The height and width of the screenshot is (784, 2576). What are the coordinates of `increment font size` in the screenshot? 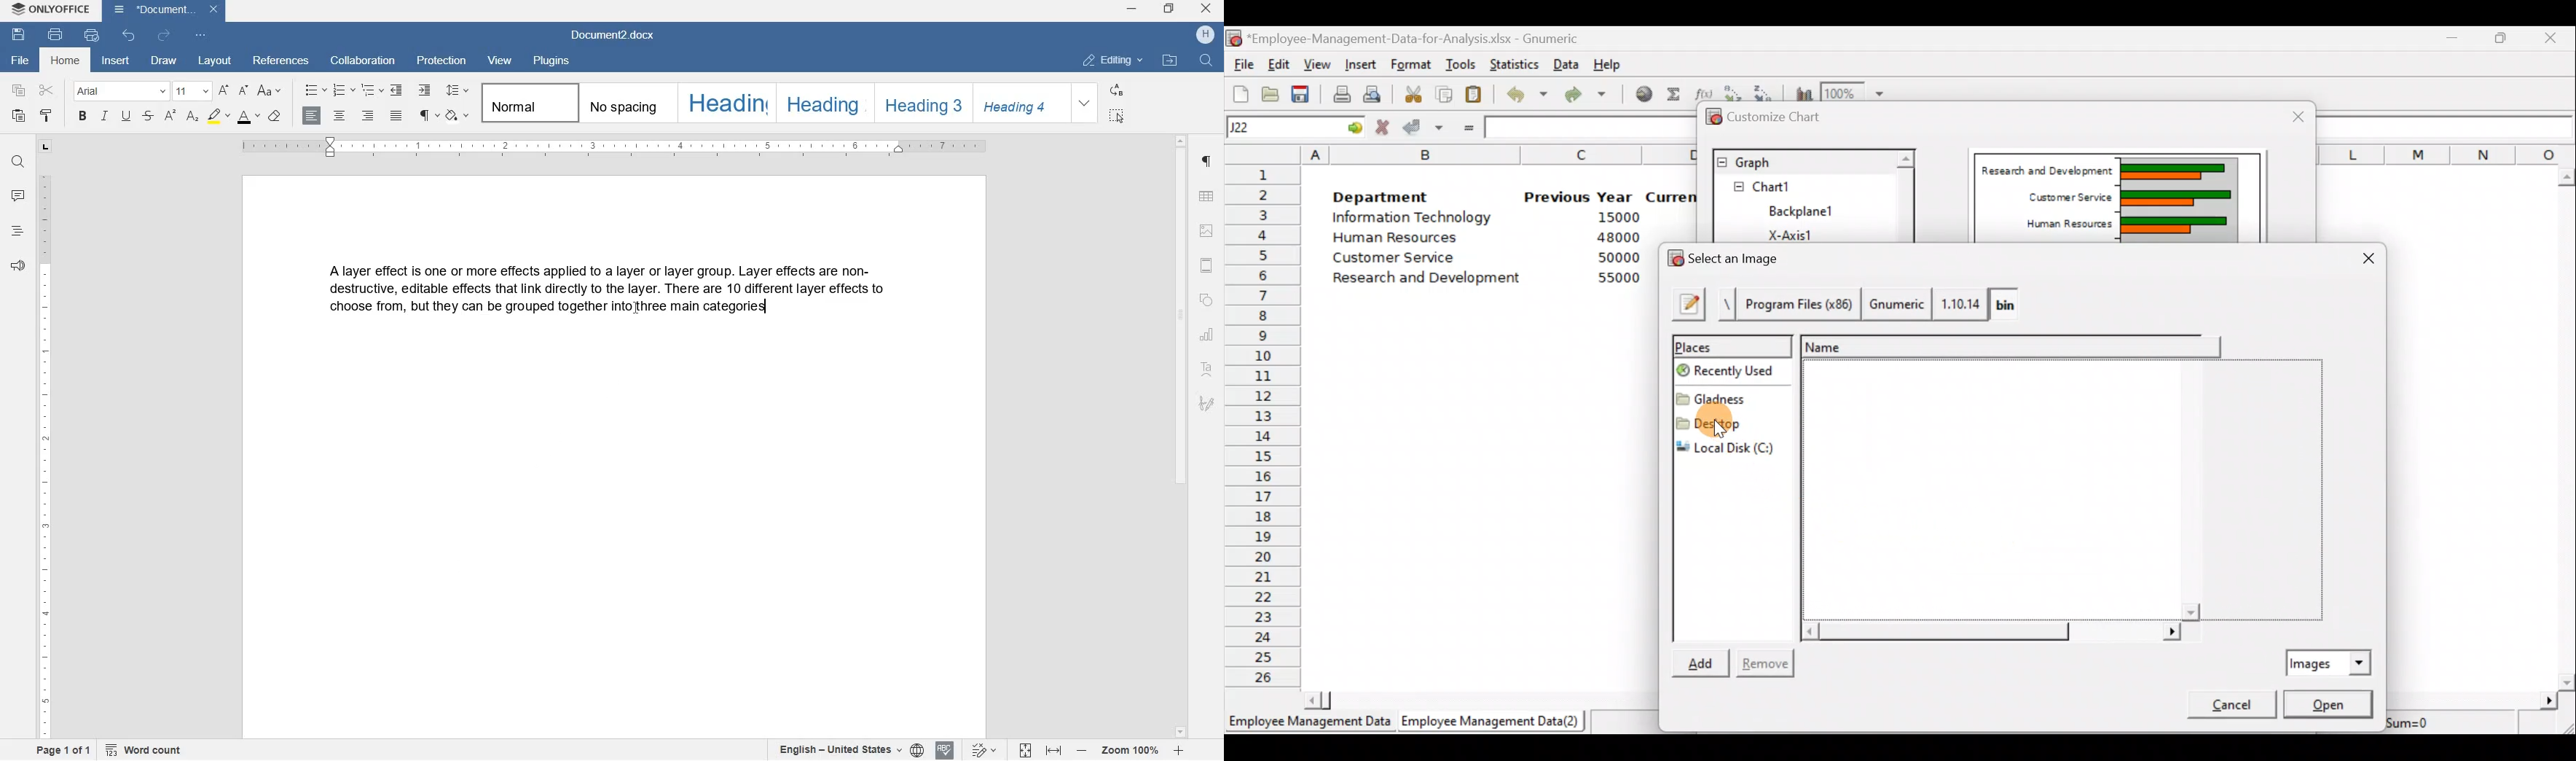 It's located at (224, 90).